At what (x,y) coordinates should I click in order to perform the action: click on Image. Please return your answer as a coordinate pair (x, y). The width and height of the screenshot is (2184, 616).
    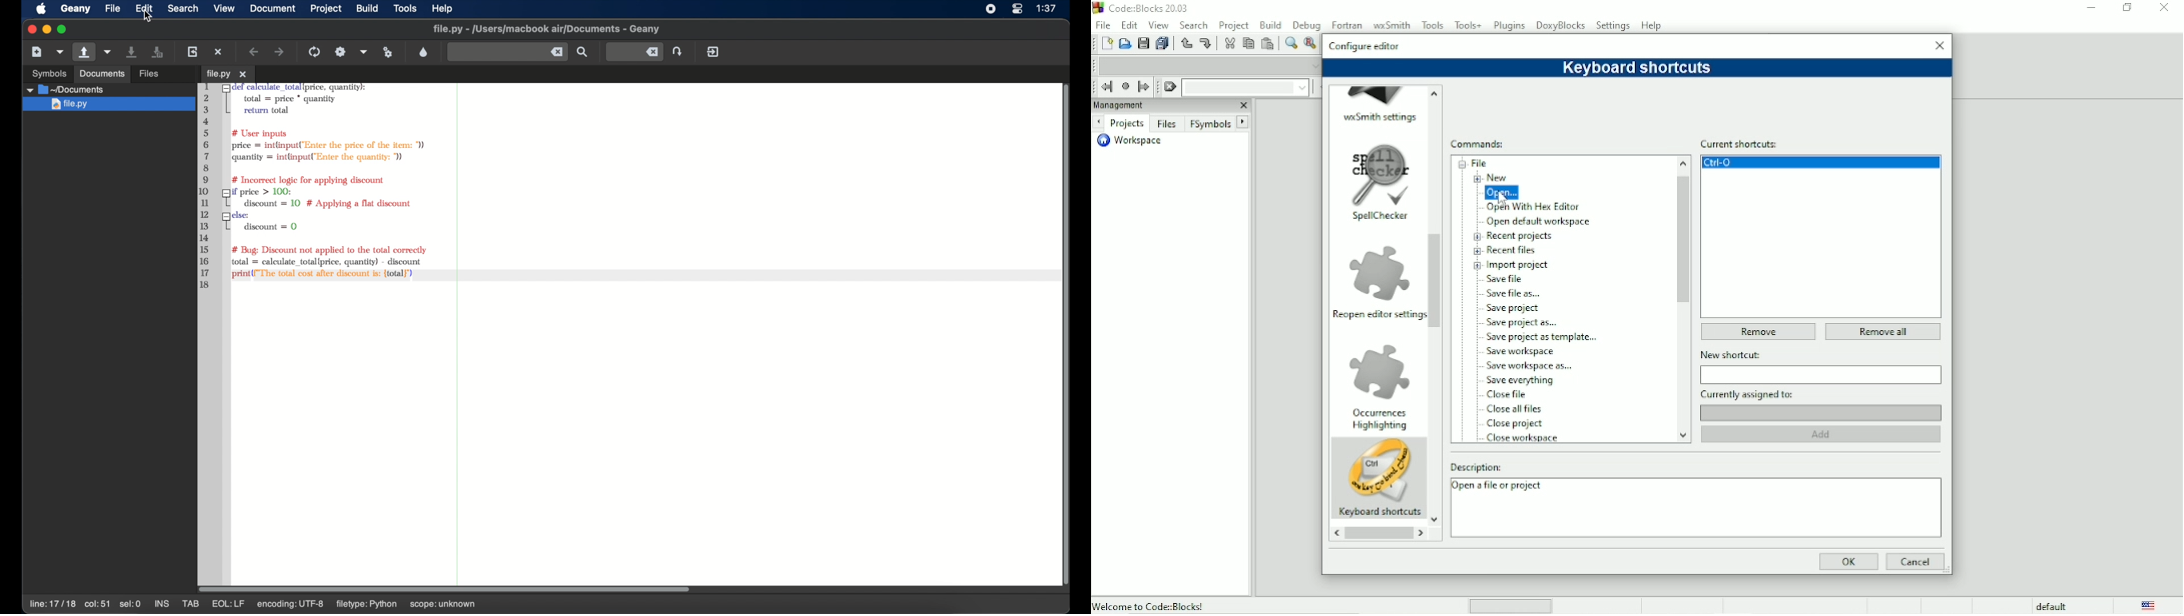
    Looking at the image, I should click on (1380, 471).